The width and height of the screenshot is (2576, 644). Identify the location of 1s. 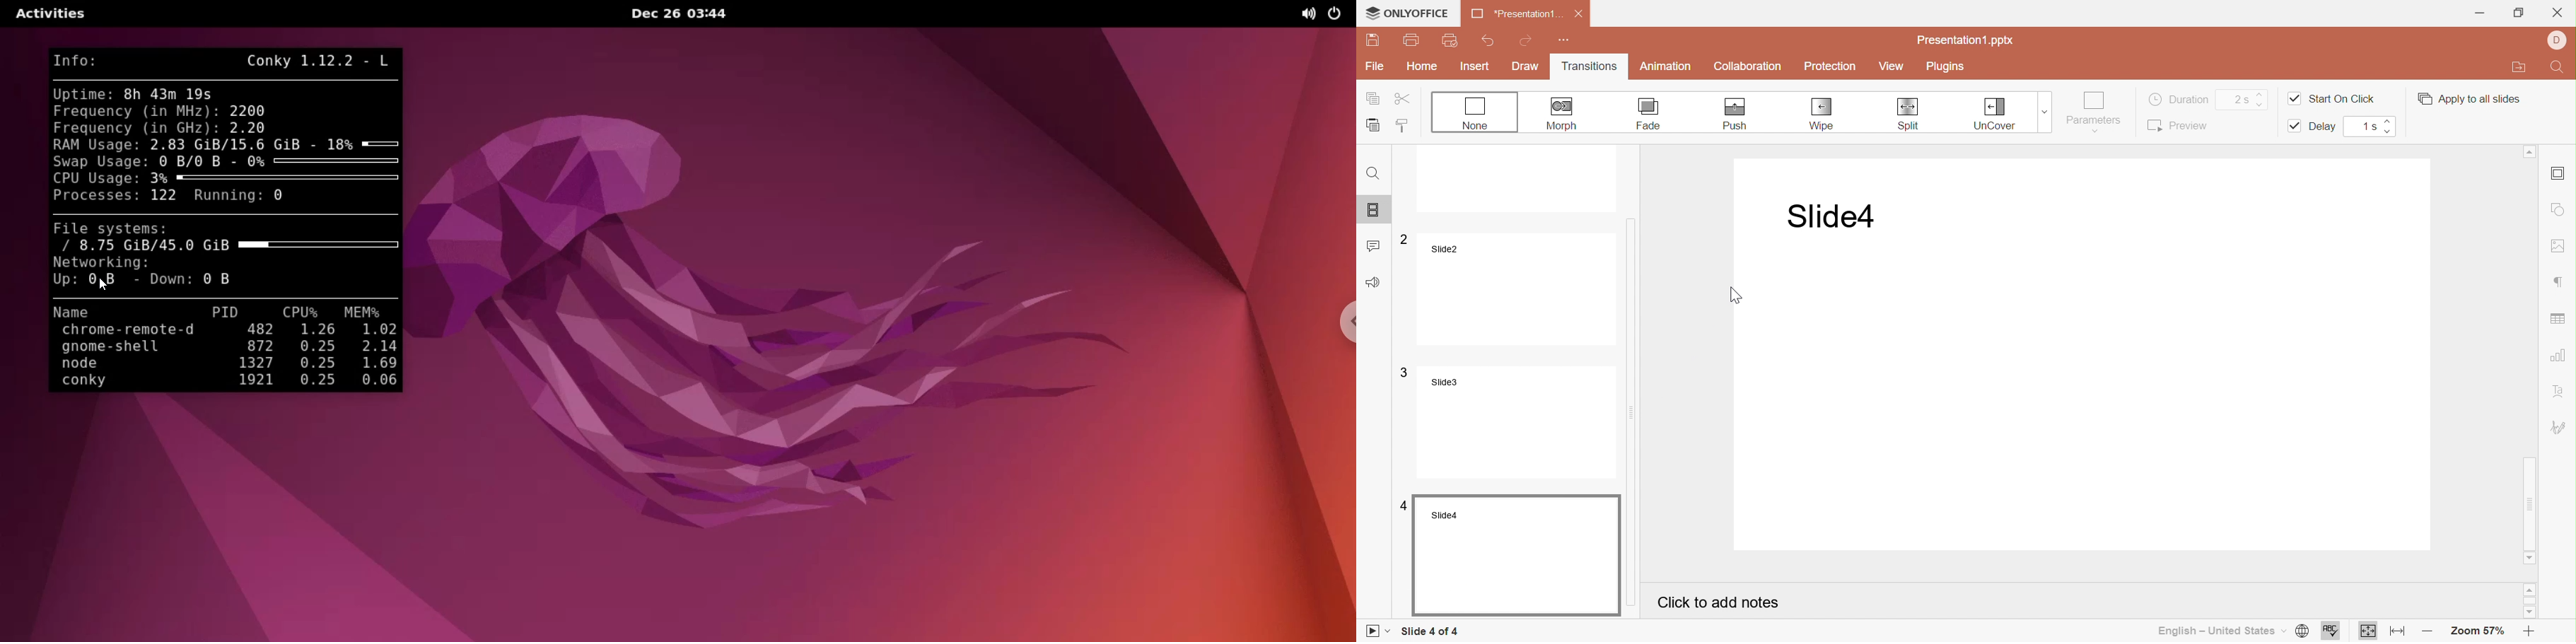
(2369, 125).